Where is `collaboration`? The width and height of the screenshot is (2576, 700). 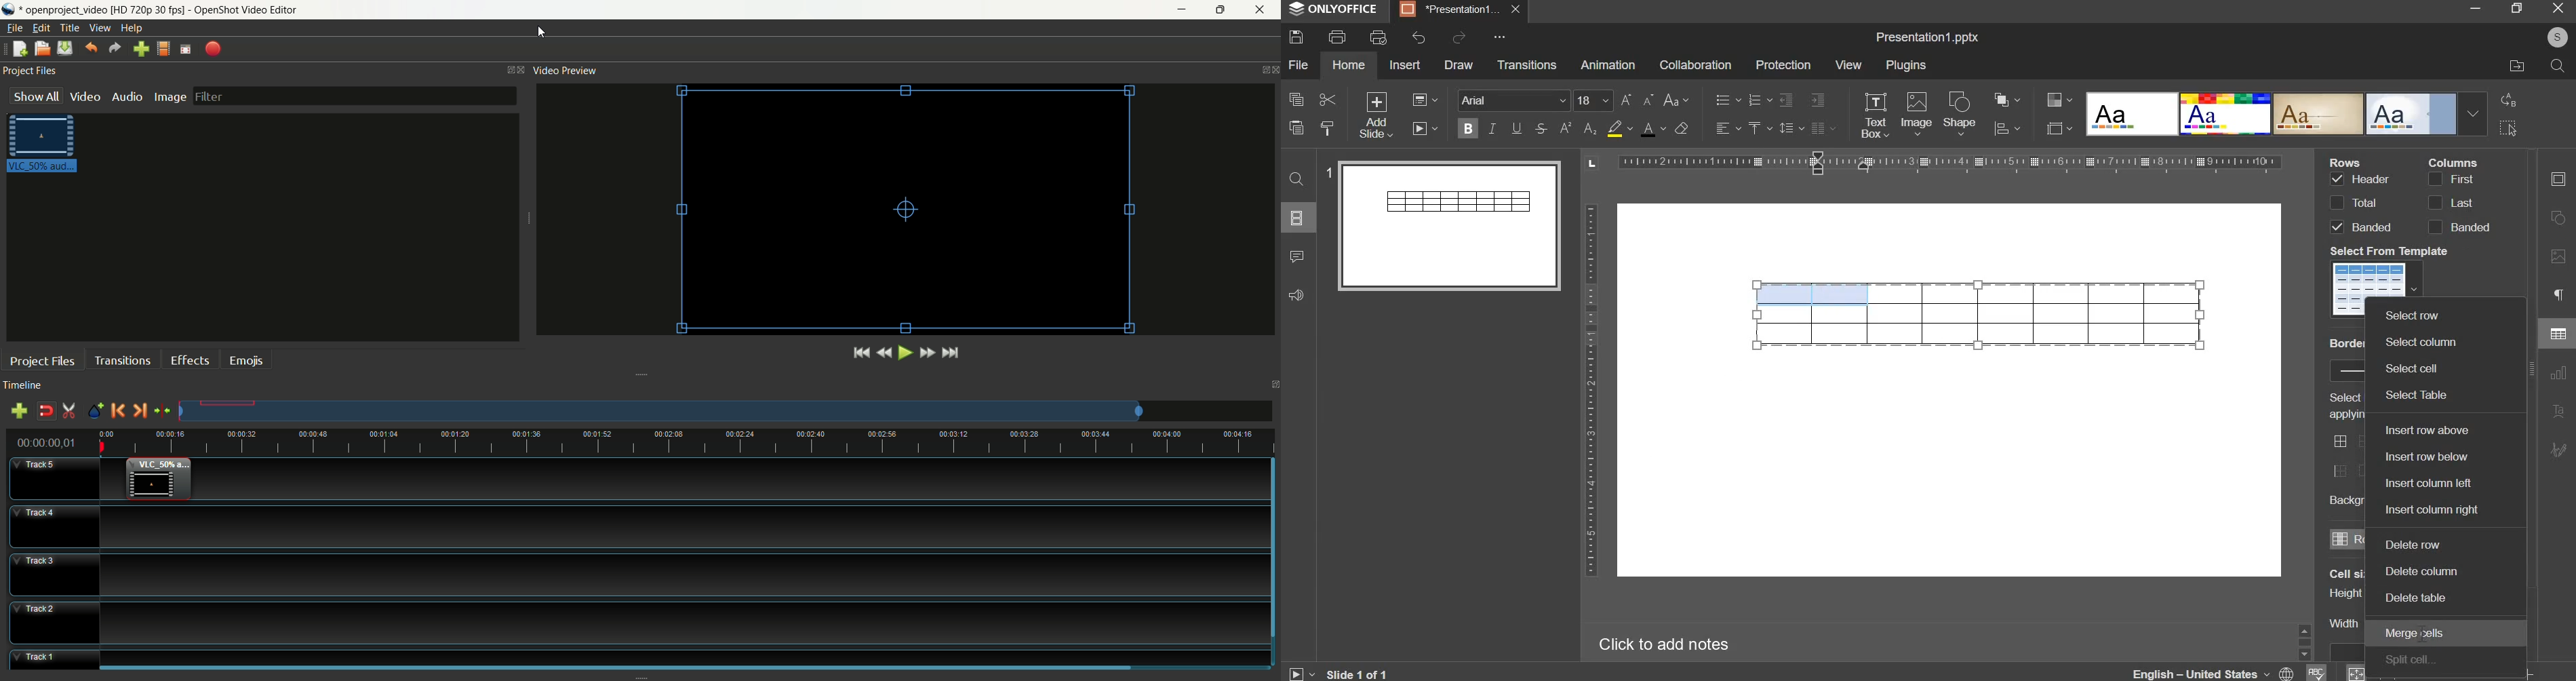
collaboration is located at coordinates (1695, 64).